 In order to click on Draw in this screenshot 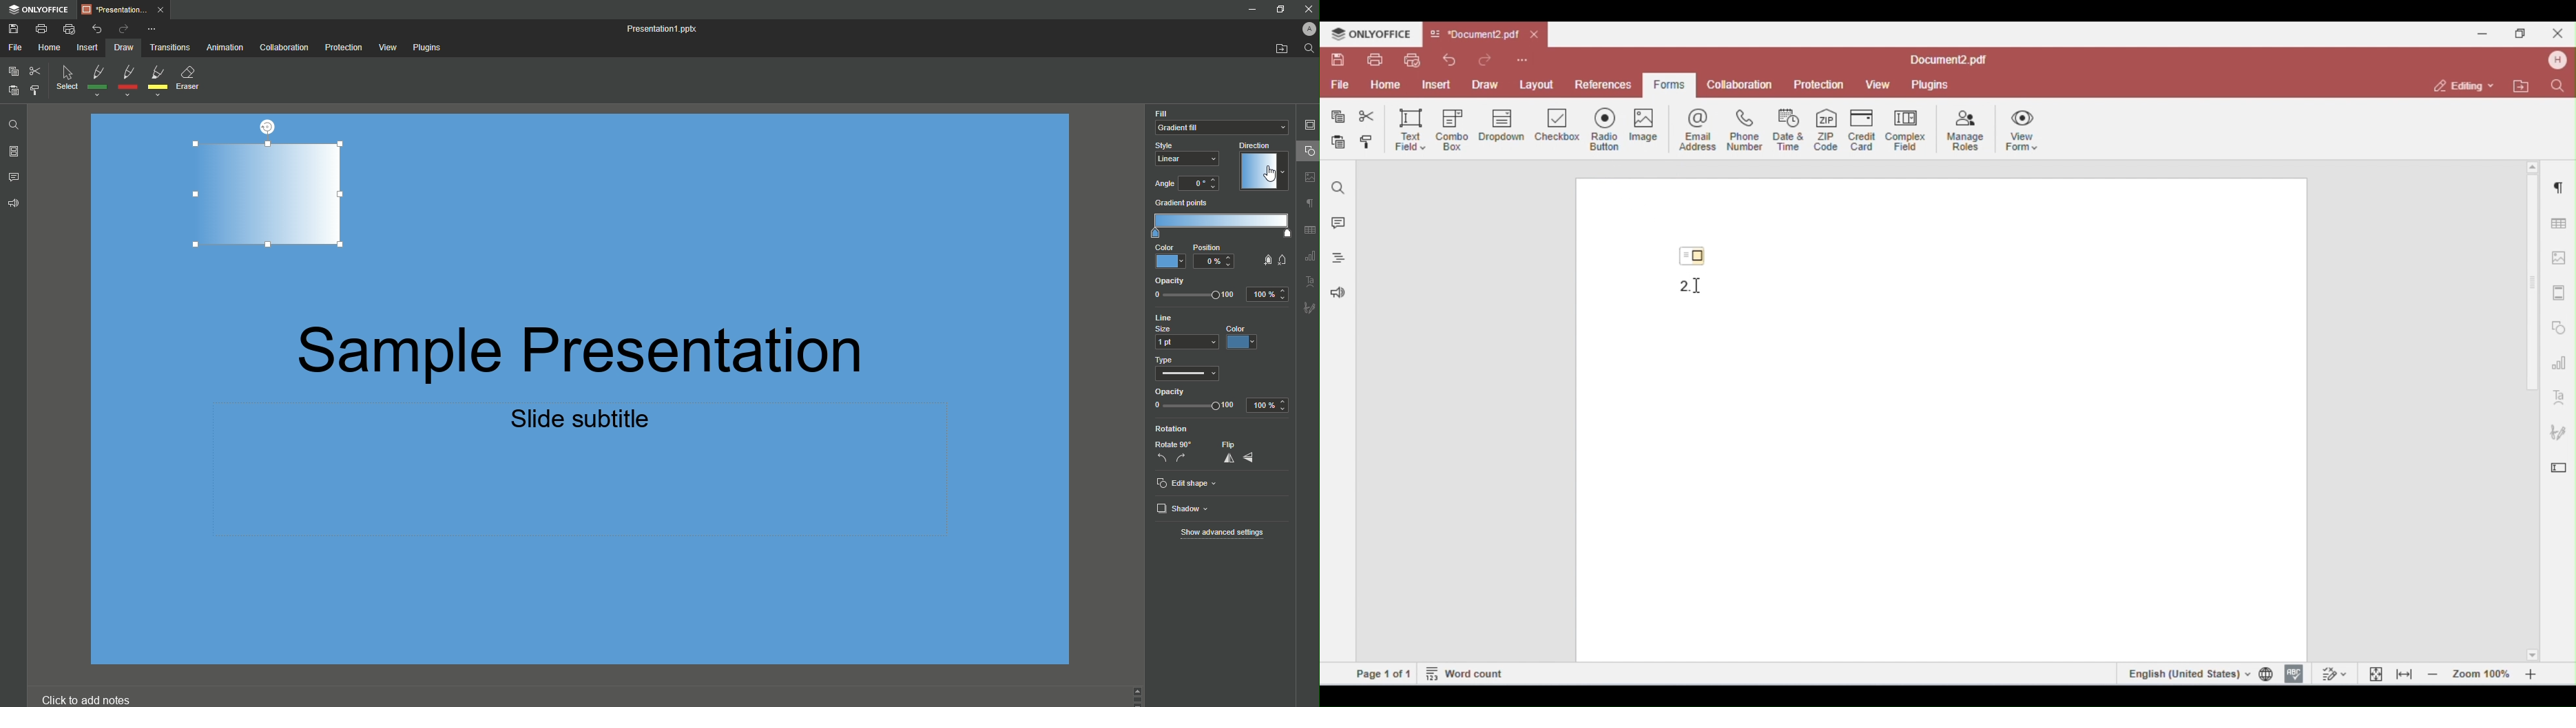, I will do `click(123, 49)`.